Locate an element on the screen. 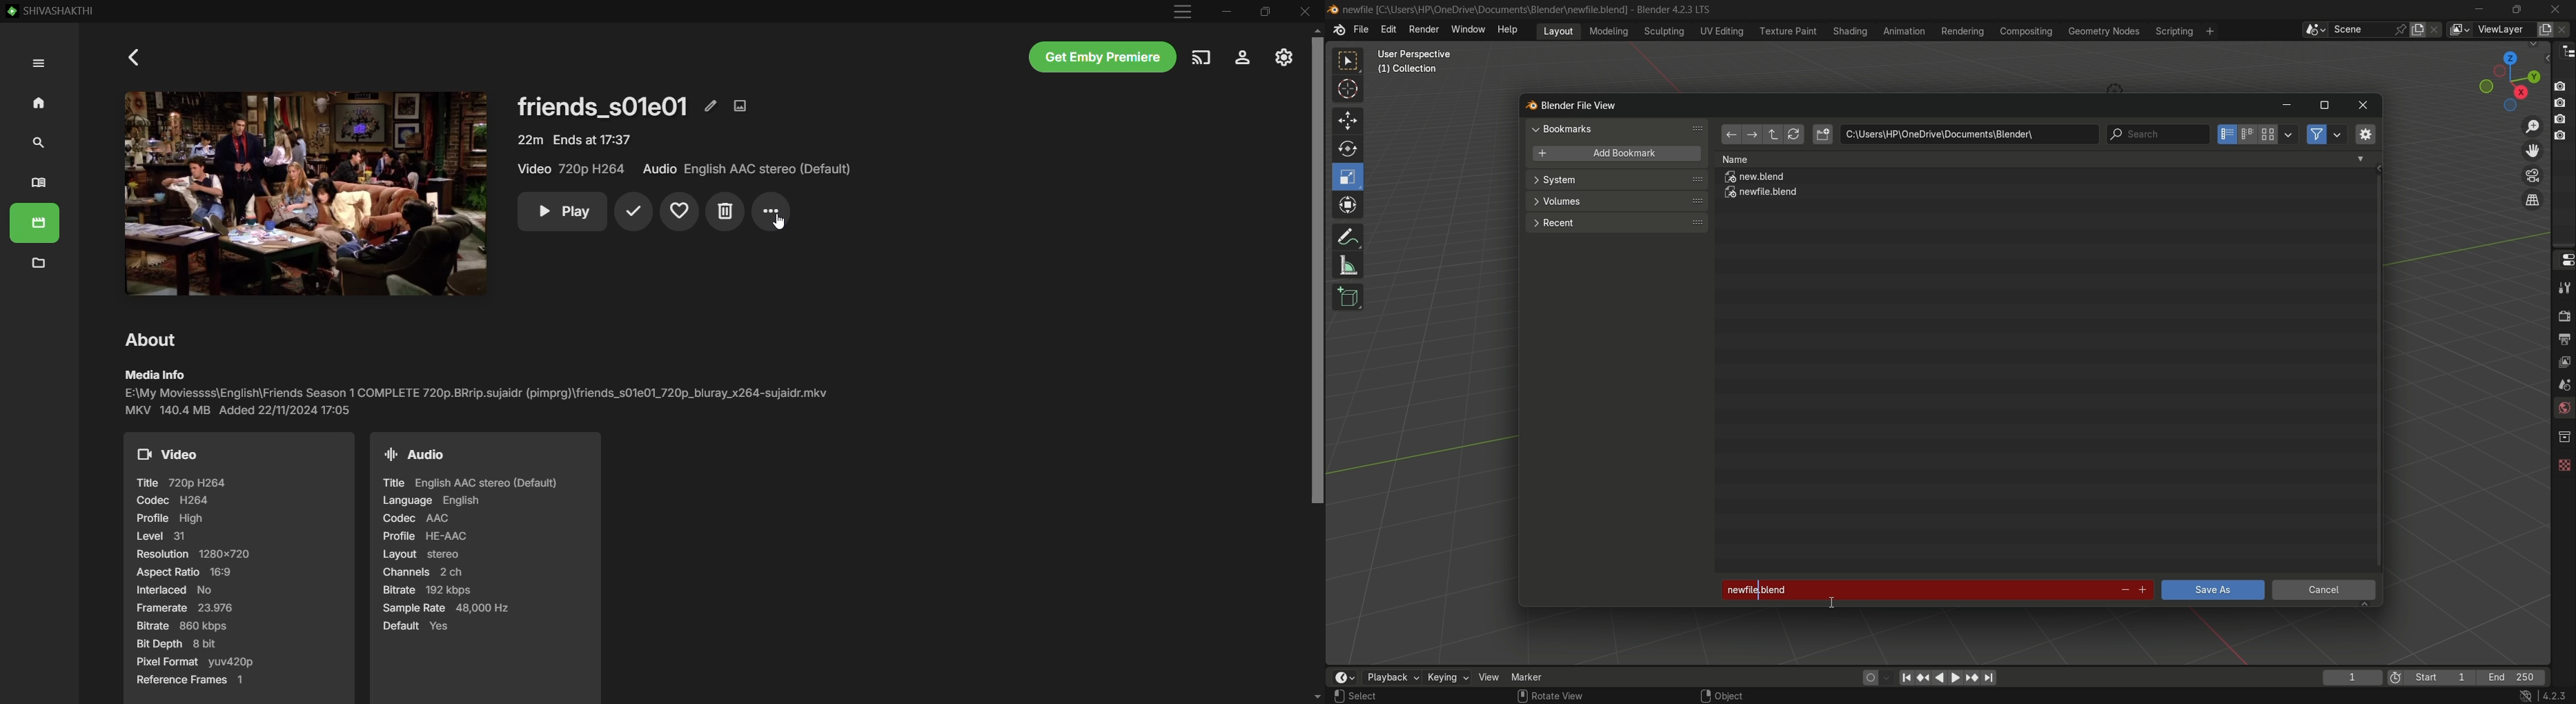 This screenshot has height=728, width=2576. switch current view layer is located at coordinates (2533, 201).